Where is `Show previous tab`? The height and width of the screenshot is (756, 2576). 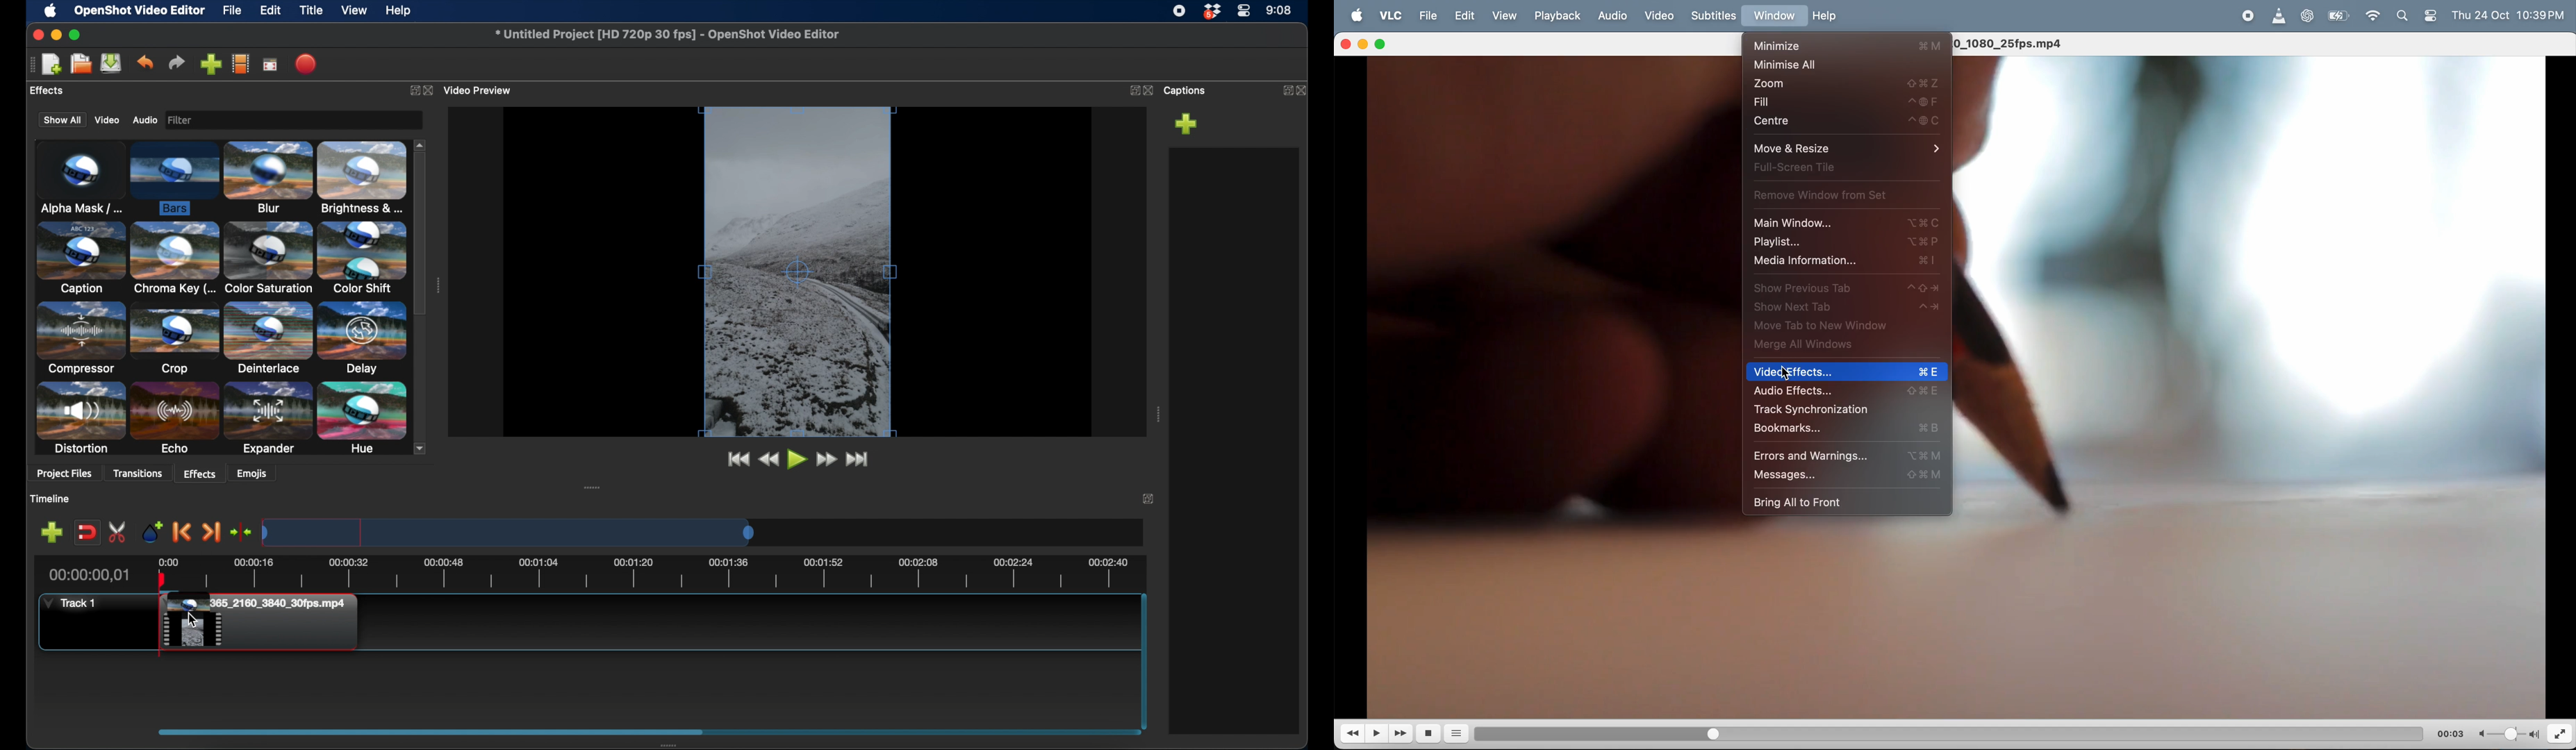
Show previous tab is located at coordinates (1847, 290).